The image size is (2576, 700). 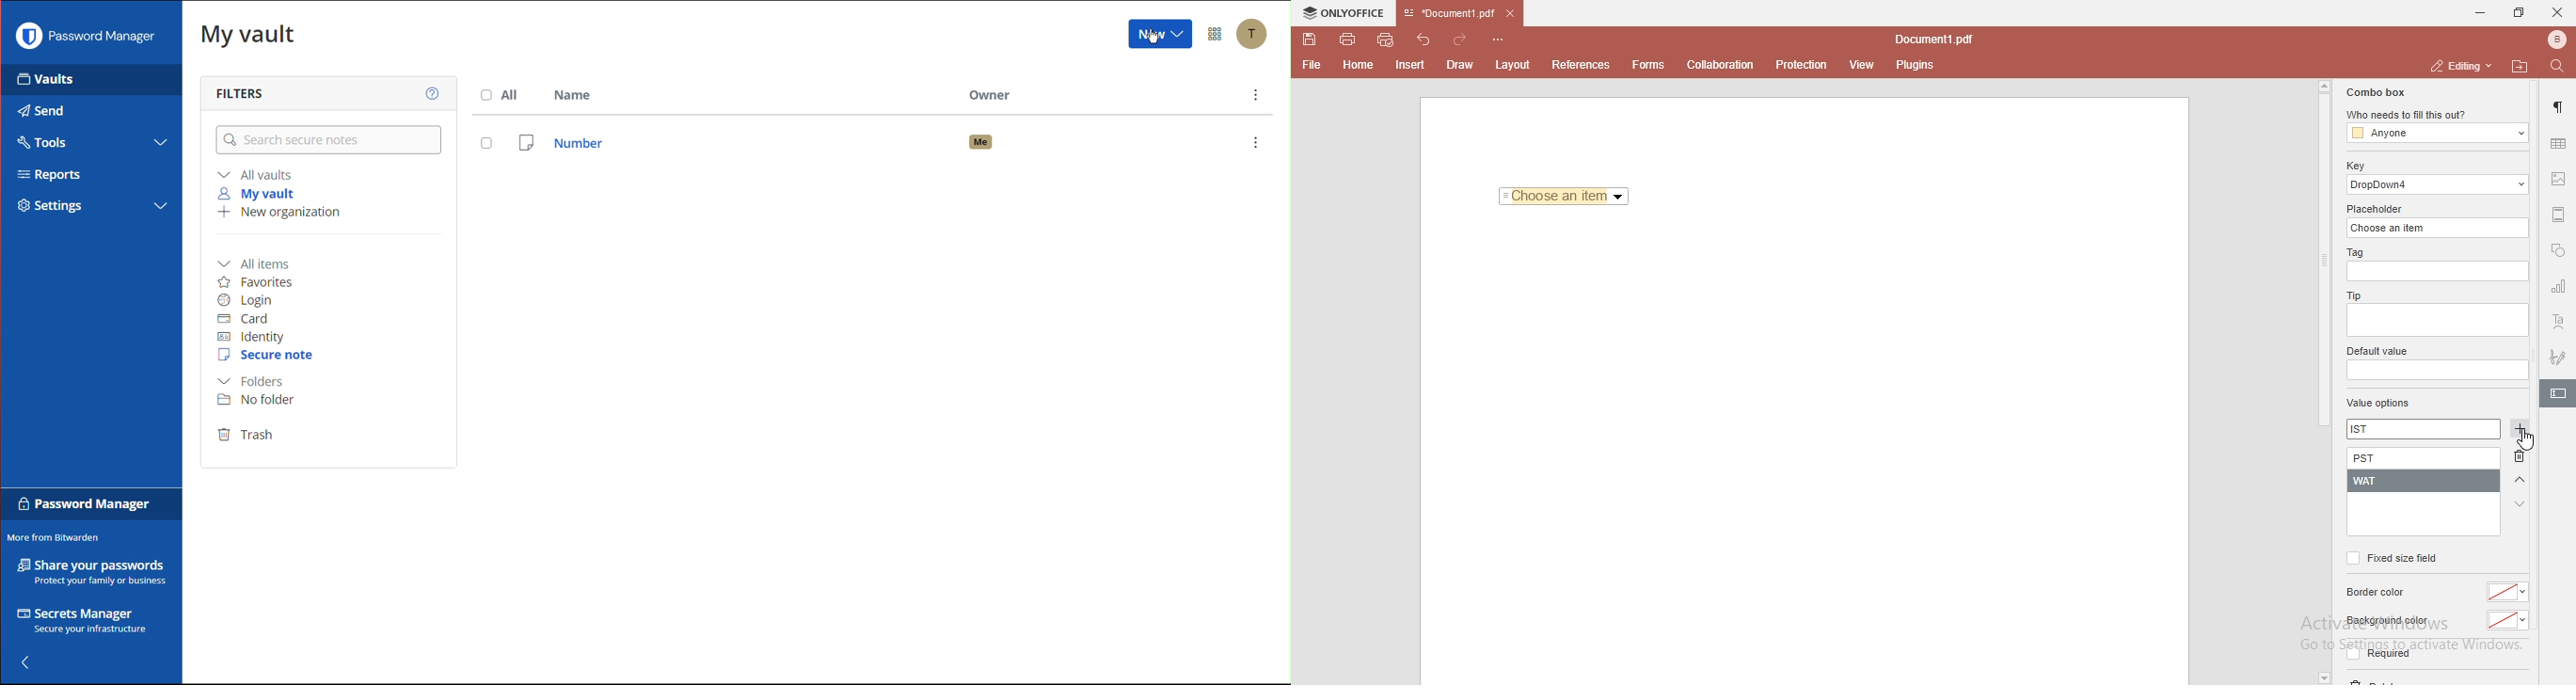 What do you see at coordinates (1152, 37) in the screenshot?
I see `Cursor` at bounding box center [1152, 37].